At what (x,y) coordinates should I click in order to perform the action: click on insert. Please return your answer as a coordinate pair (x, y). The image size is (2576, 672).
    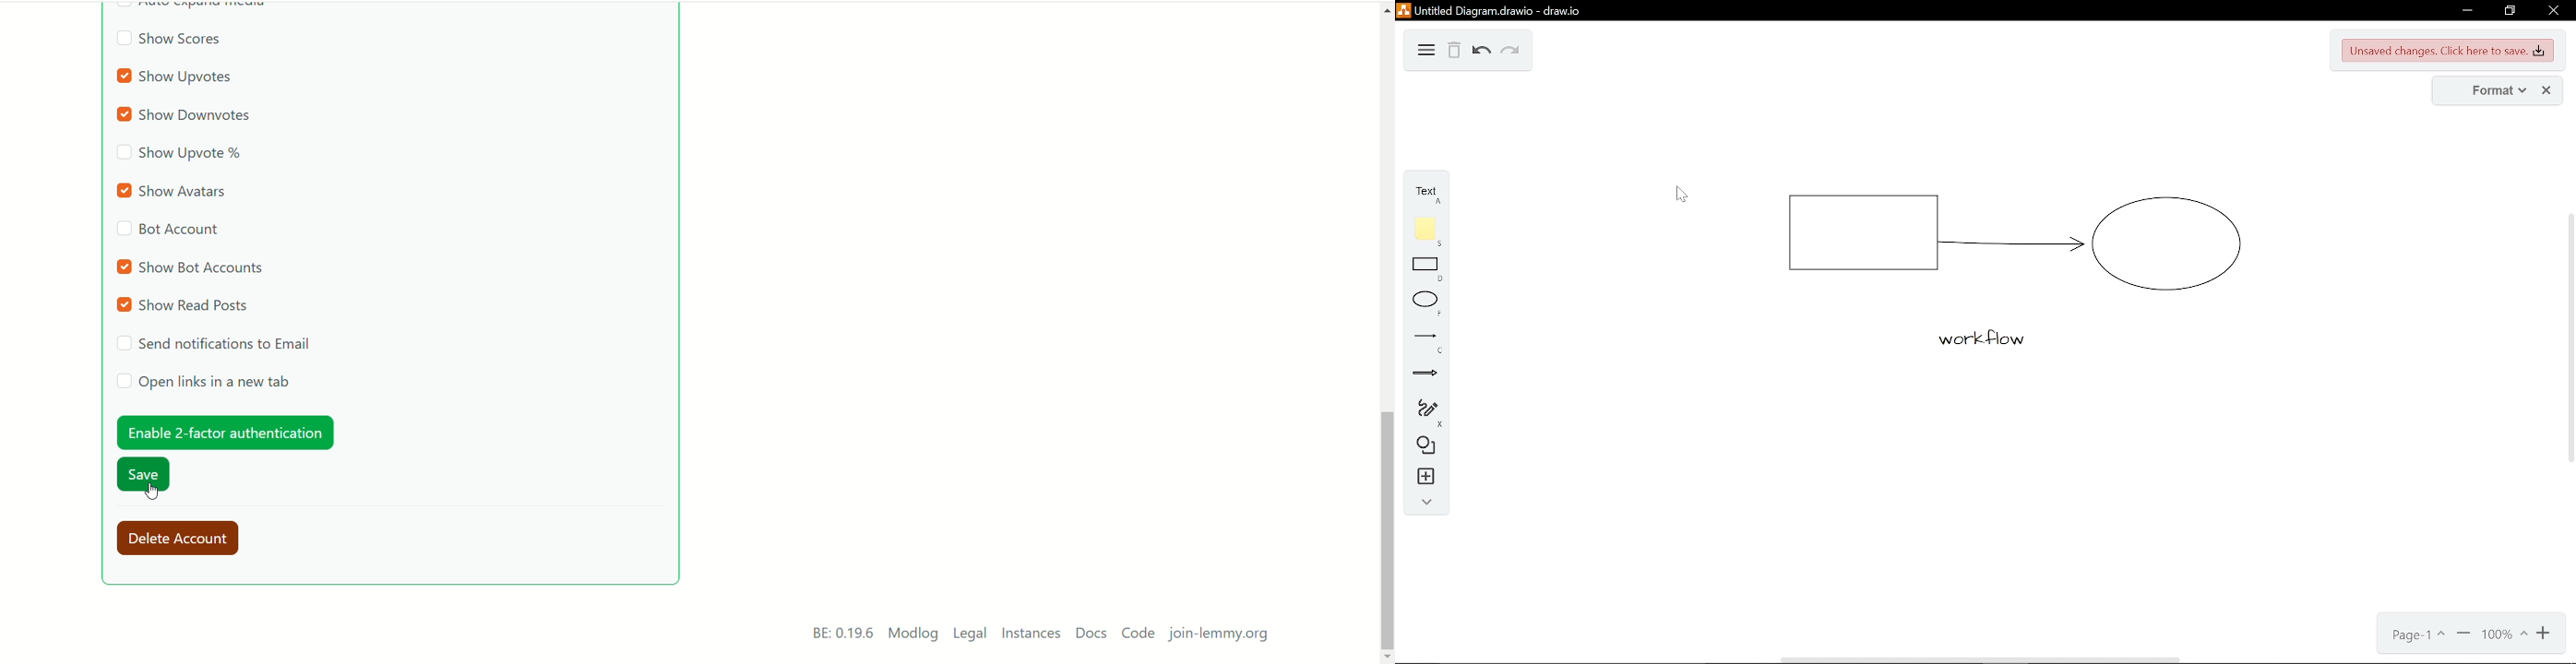
    Looking at the image, I should click on (1428, 477).